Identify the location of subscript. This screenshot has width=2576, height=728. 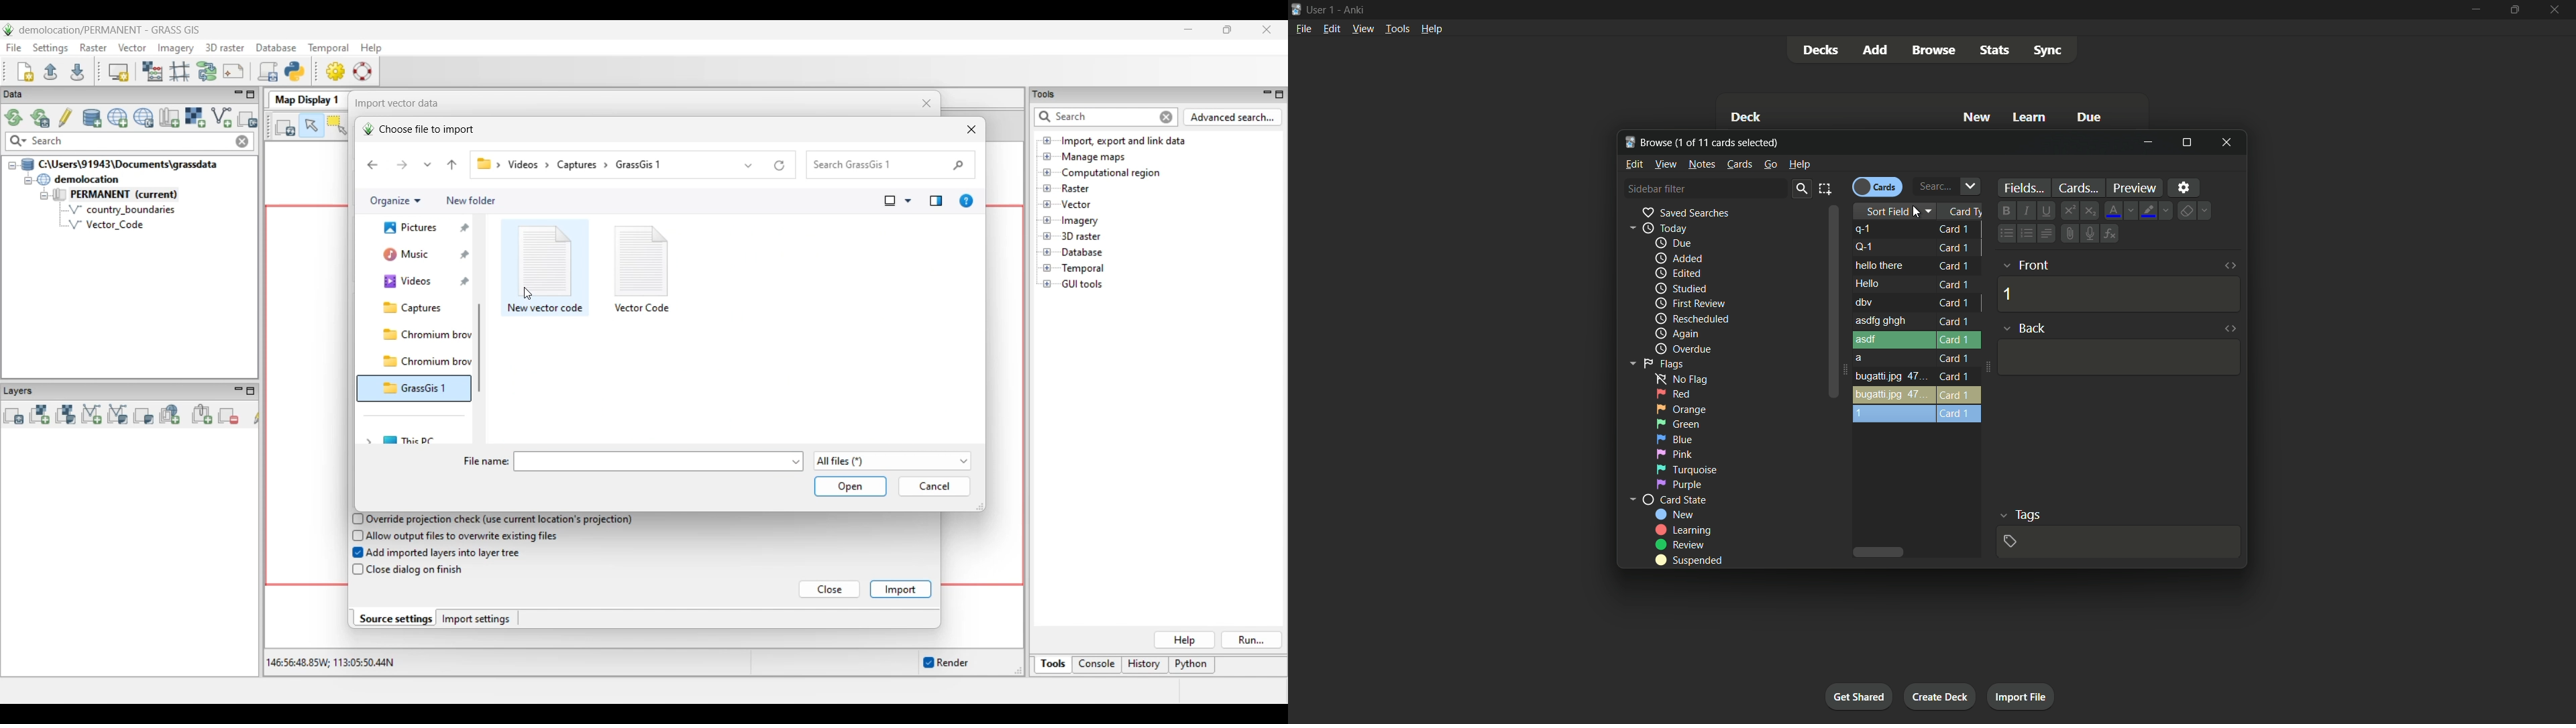
(2090, 210).